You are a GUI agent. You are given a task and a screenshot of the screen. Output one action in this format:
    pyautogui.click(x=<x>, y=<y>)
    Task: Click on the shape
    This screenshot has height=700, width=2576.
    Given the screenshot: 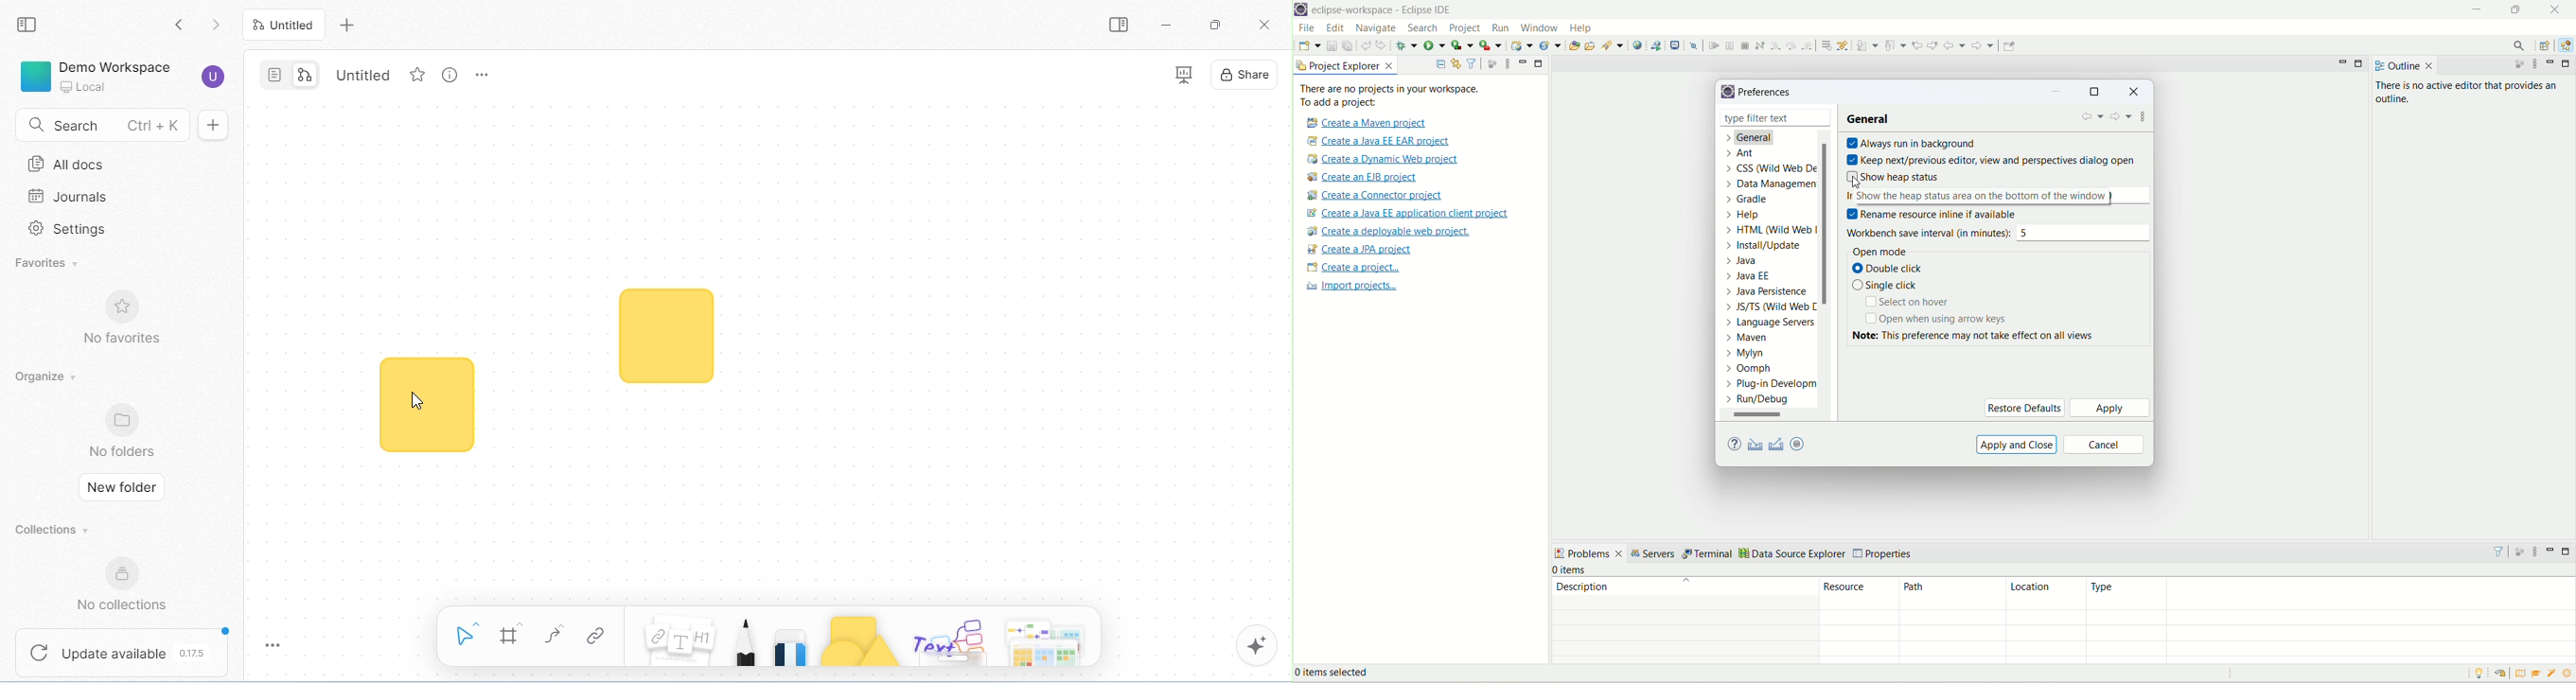 What is the action you would take?
    pyautogui.click(x=665, y=336)
    